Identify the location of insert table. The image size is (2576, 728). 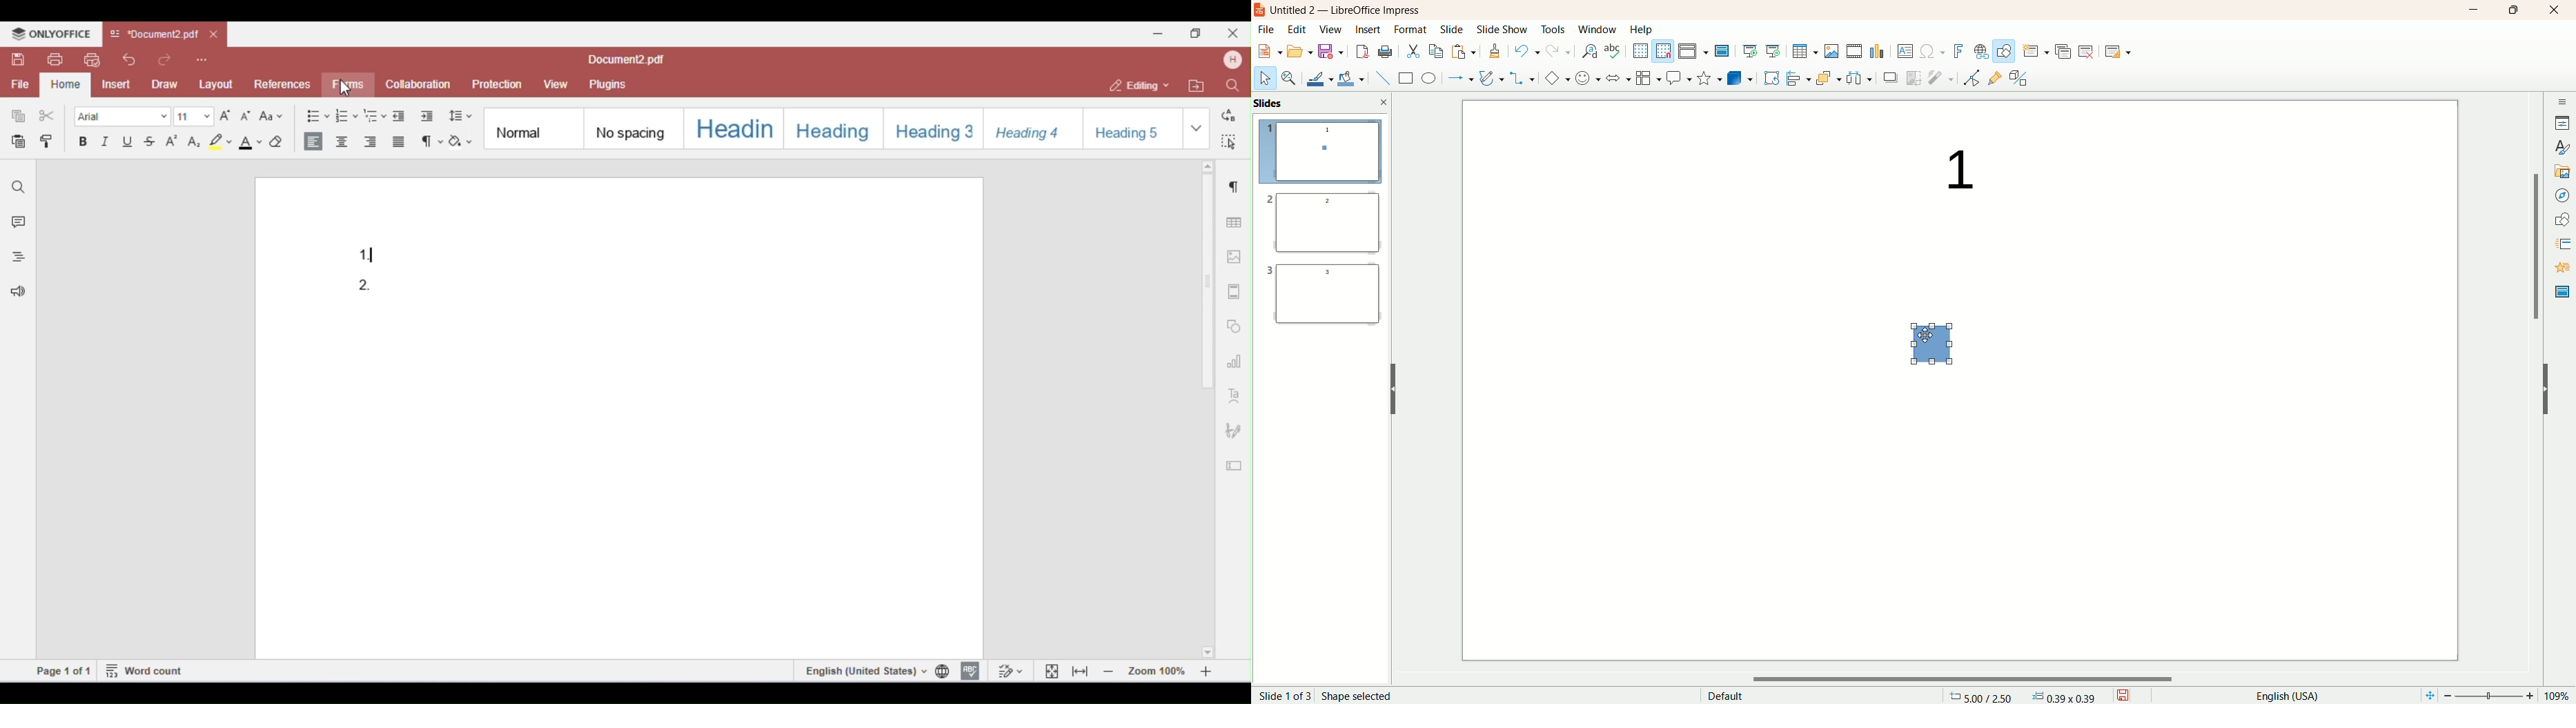
(1805, 51).